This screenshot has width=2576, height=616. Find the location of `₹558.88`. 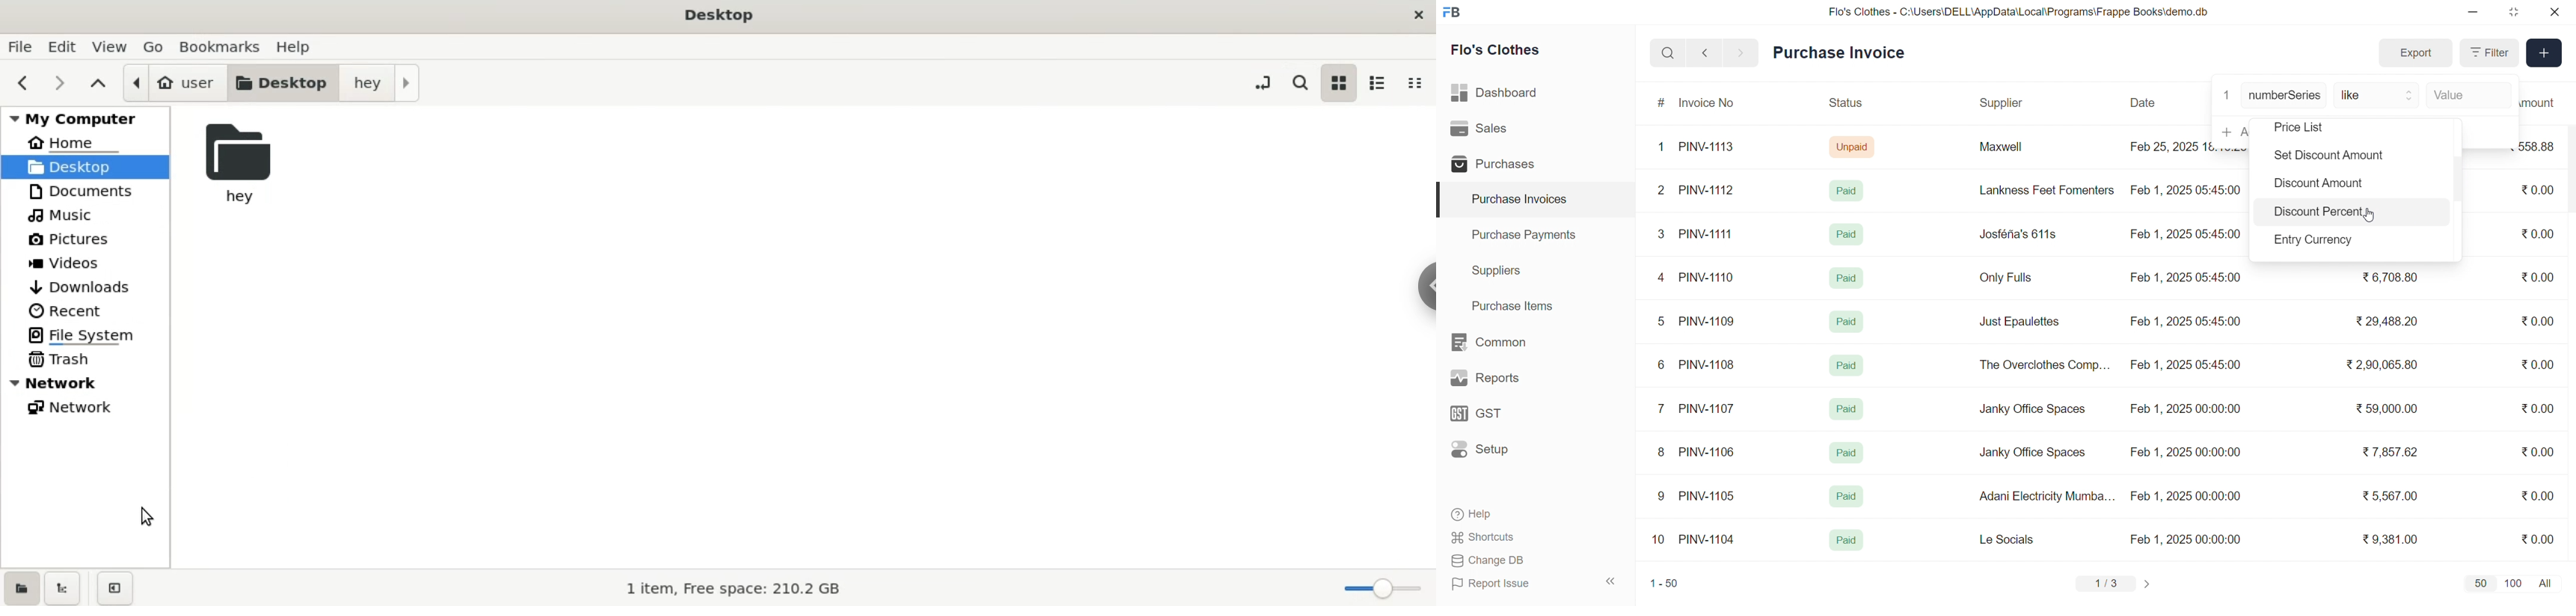

₹558.88 is located at coordinates (2542, 146).